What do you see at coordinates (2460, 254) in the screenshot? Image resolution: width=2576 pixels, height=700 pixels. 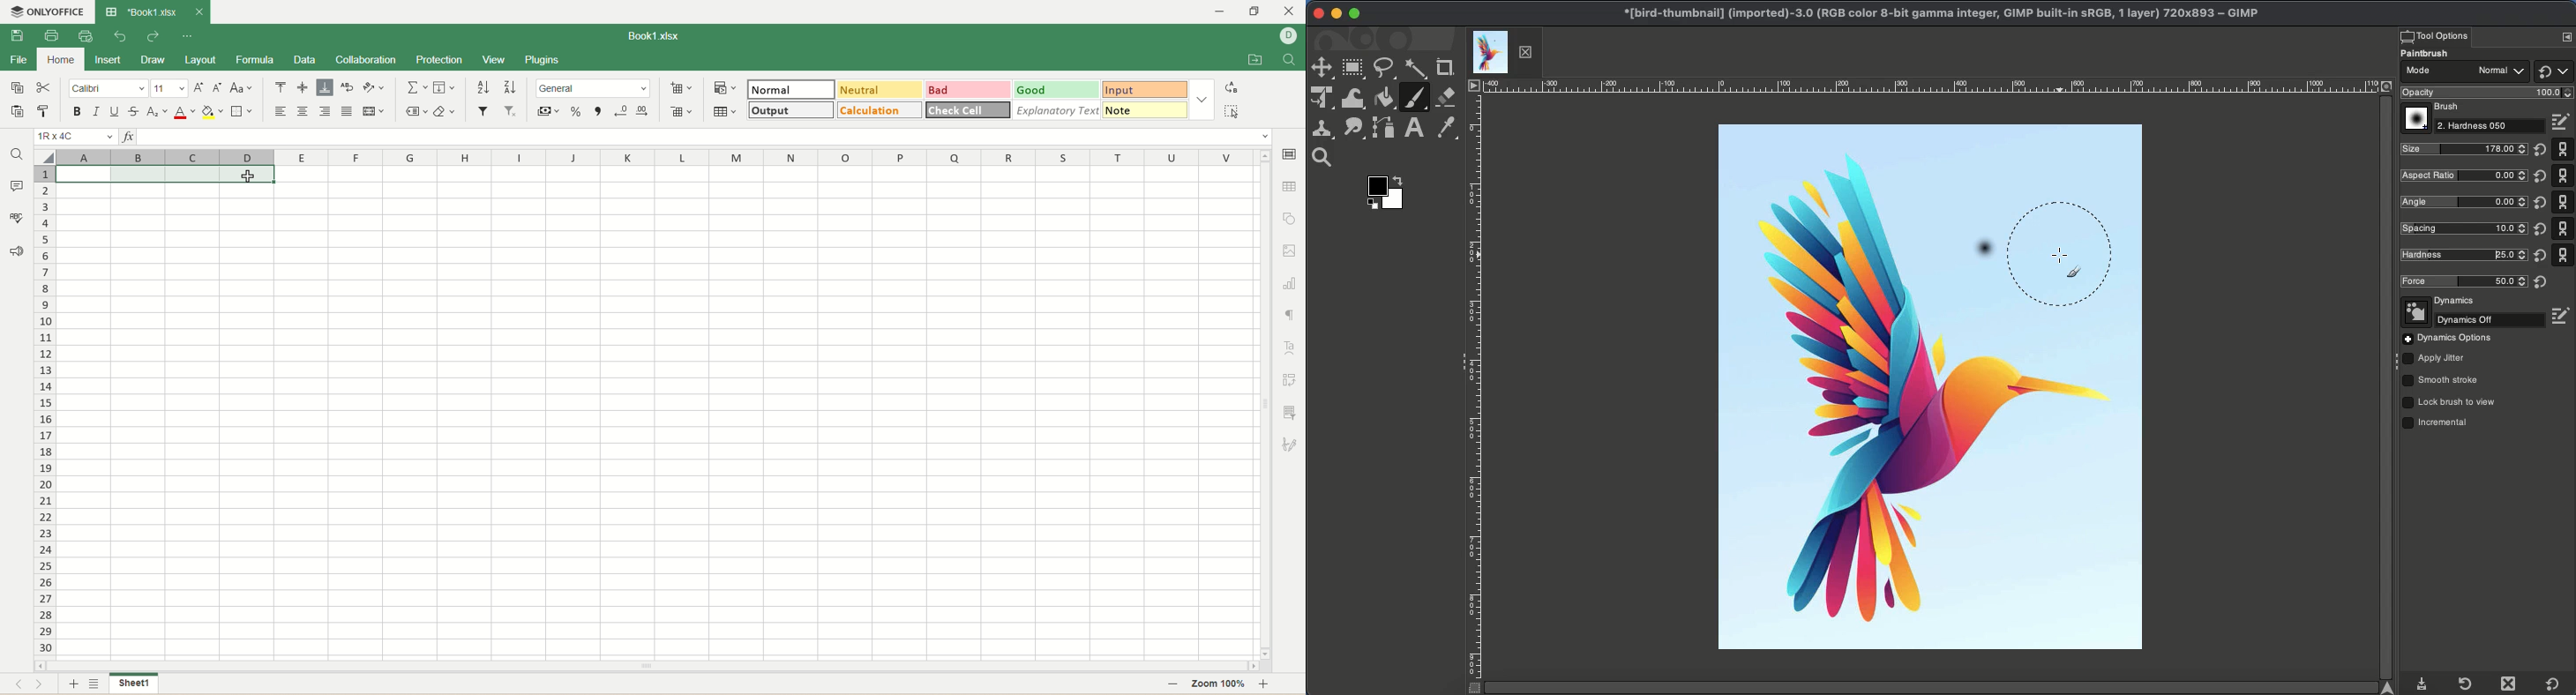 I see `Hardness` at bounding box center [2460, 254].